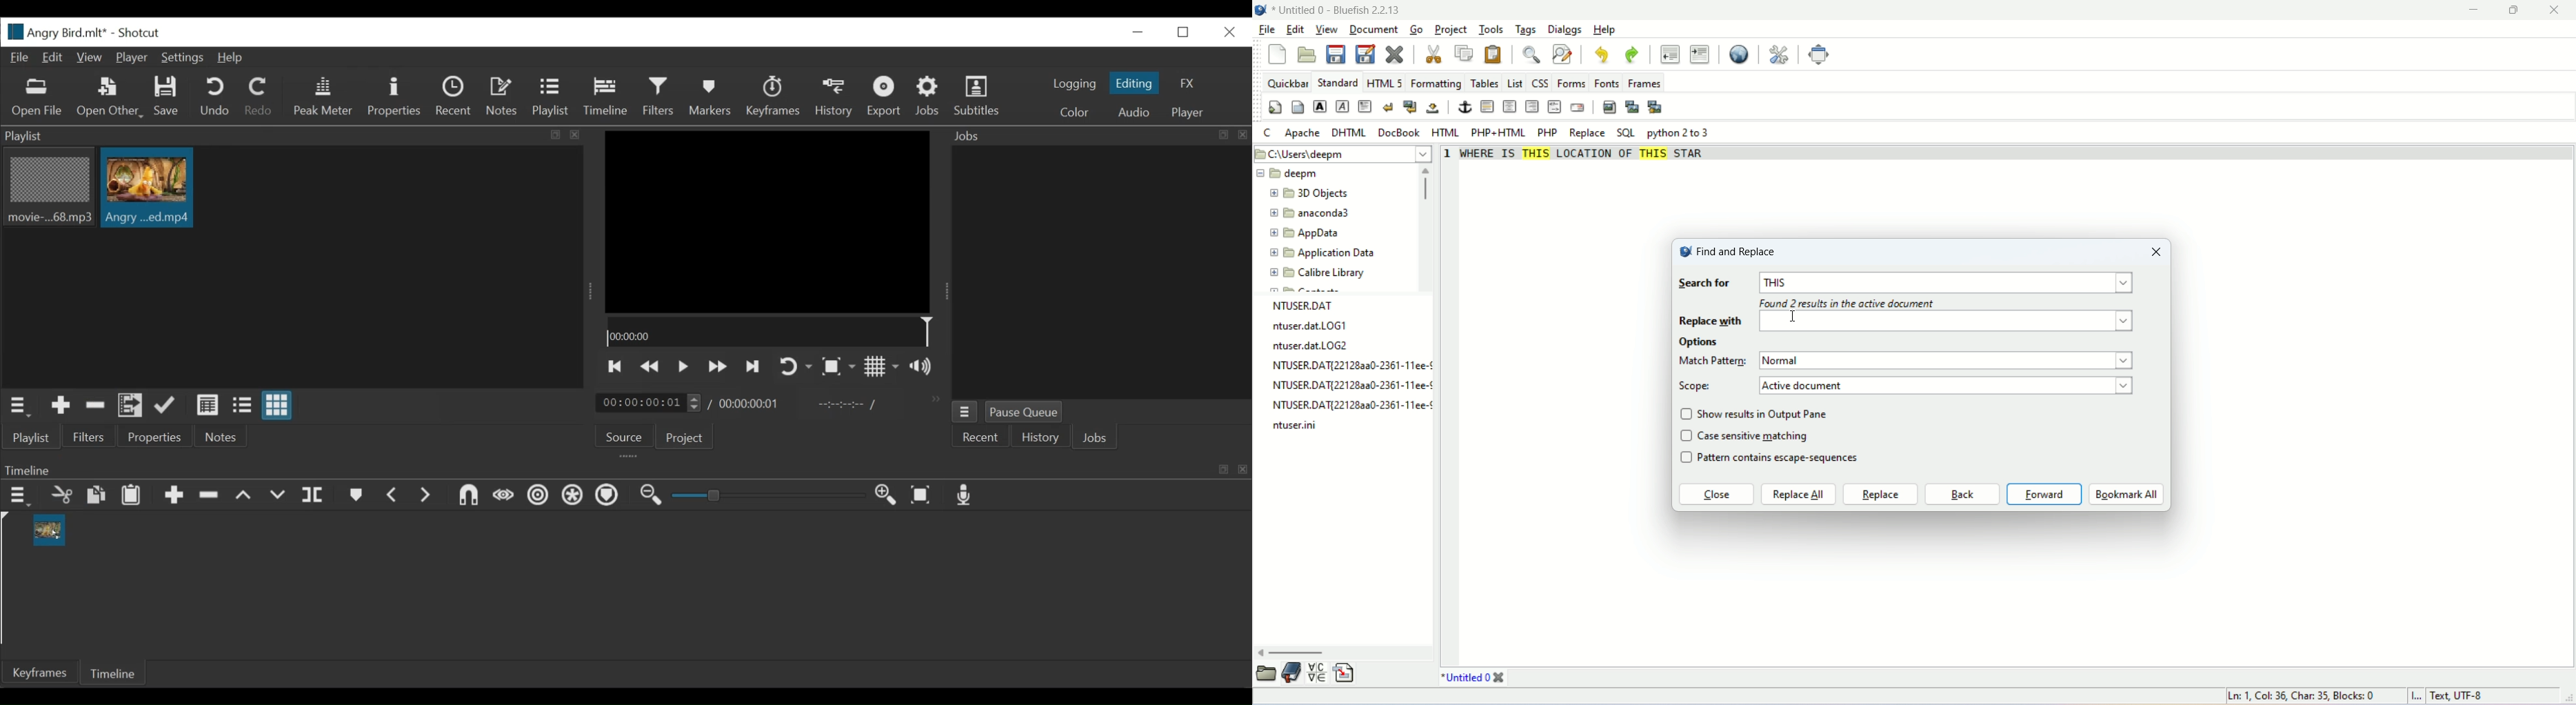  What do you see at coordinates (1428, 227) in the screenshot?
I see `scroll bar` at bounding box center [1428, 227].